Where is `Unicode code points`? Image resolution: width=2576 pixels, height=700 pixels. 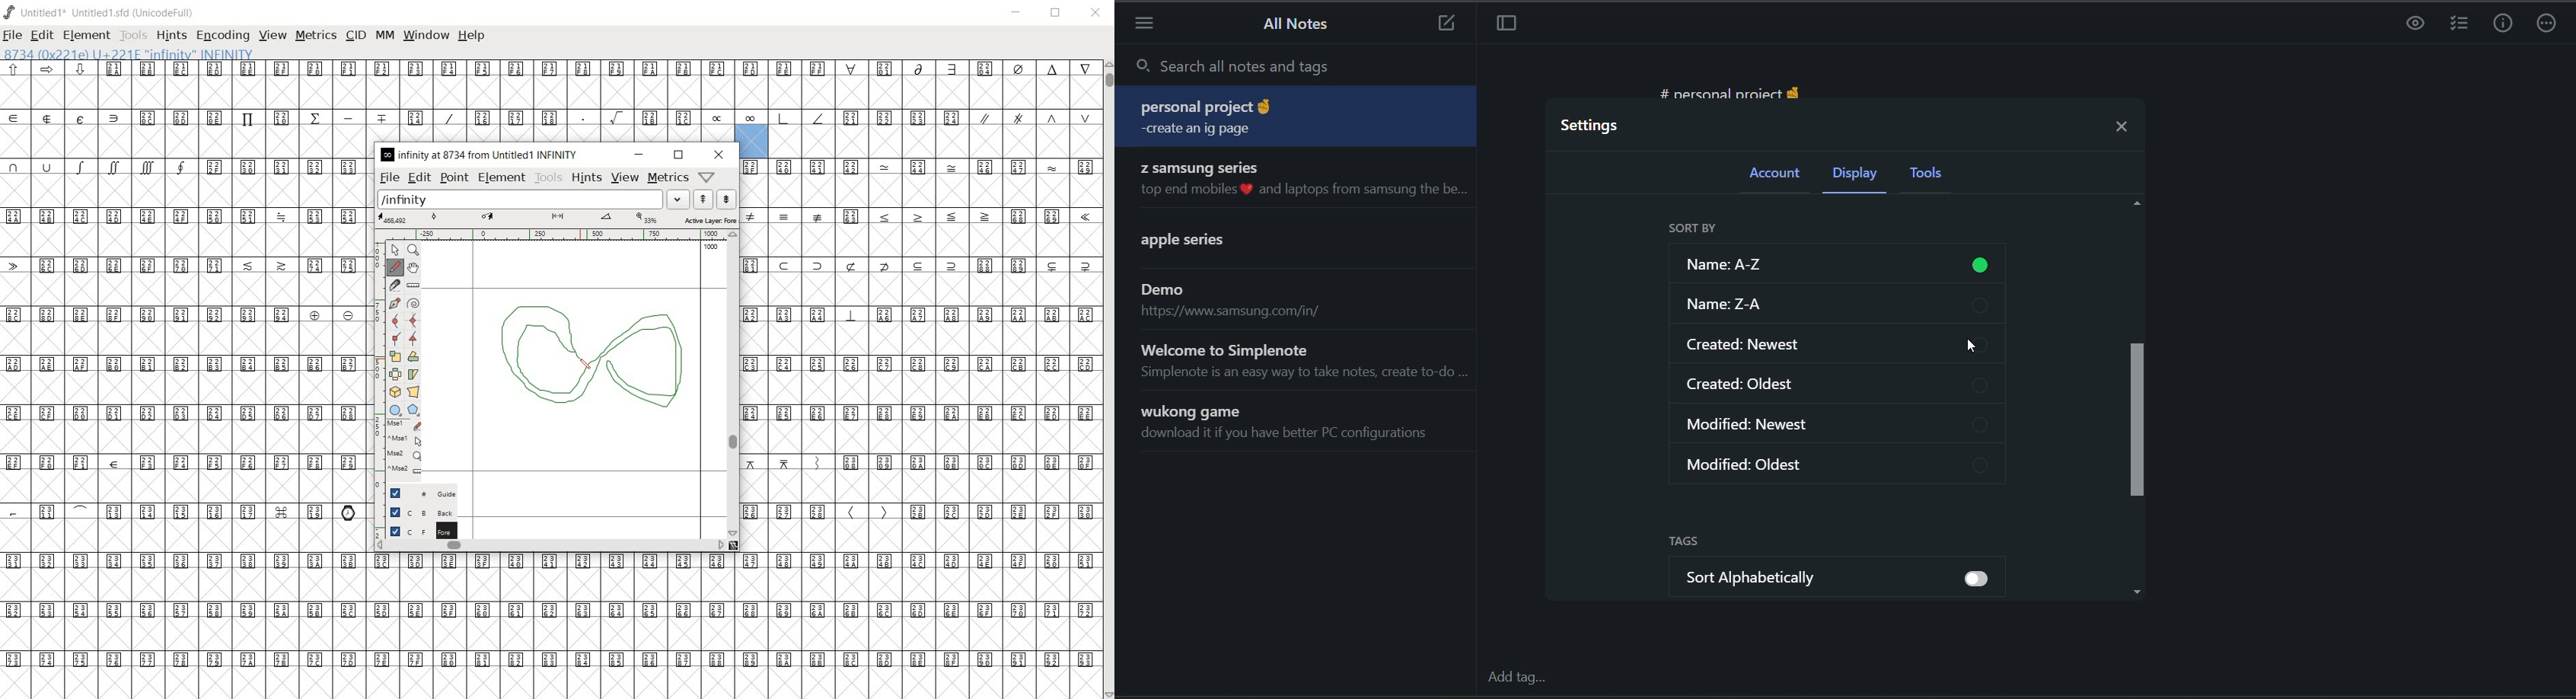
Unicode code points is located at coordinates (282, 166).